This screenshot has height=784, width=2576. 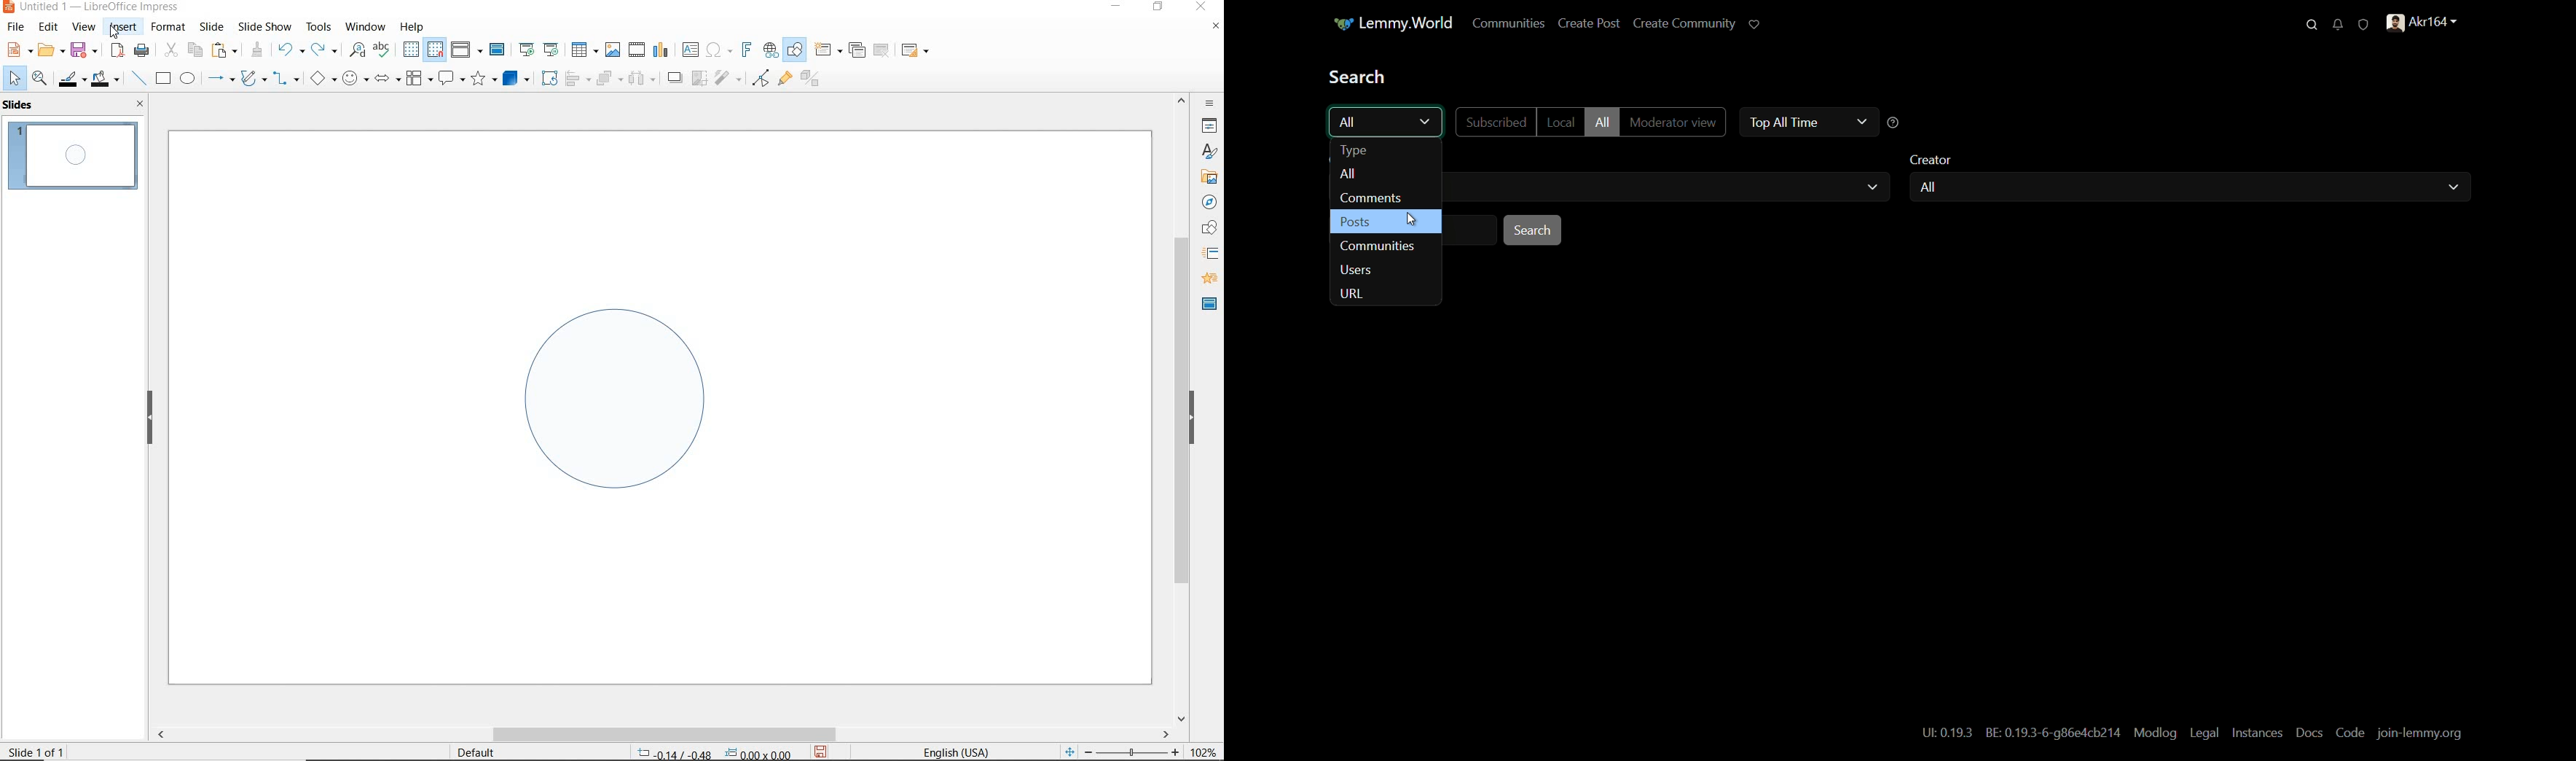 I want to click on format, so click(x=167, y=26).